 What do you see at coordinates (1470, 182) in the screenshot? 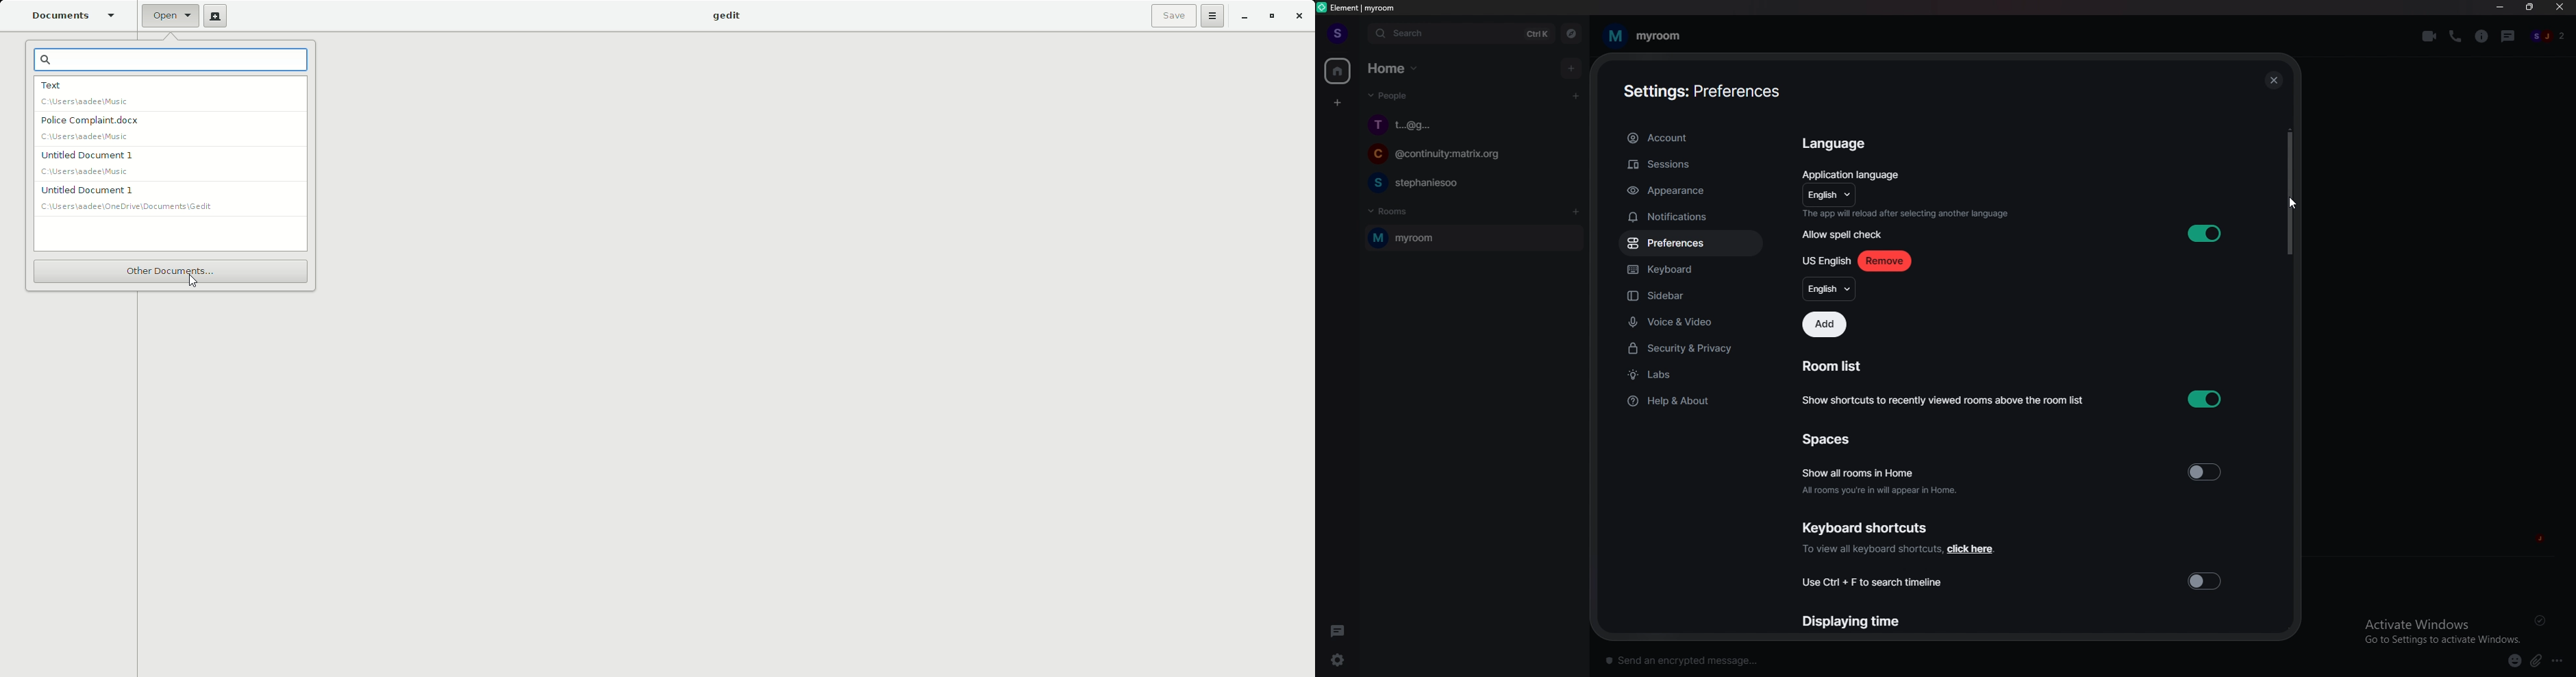
I see `chat` at bounding box center [1470, 182].